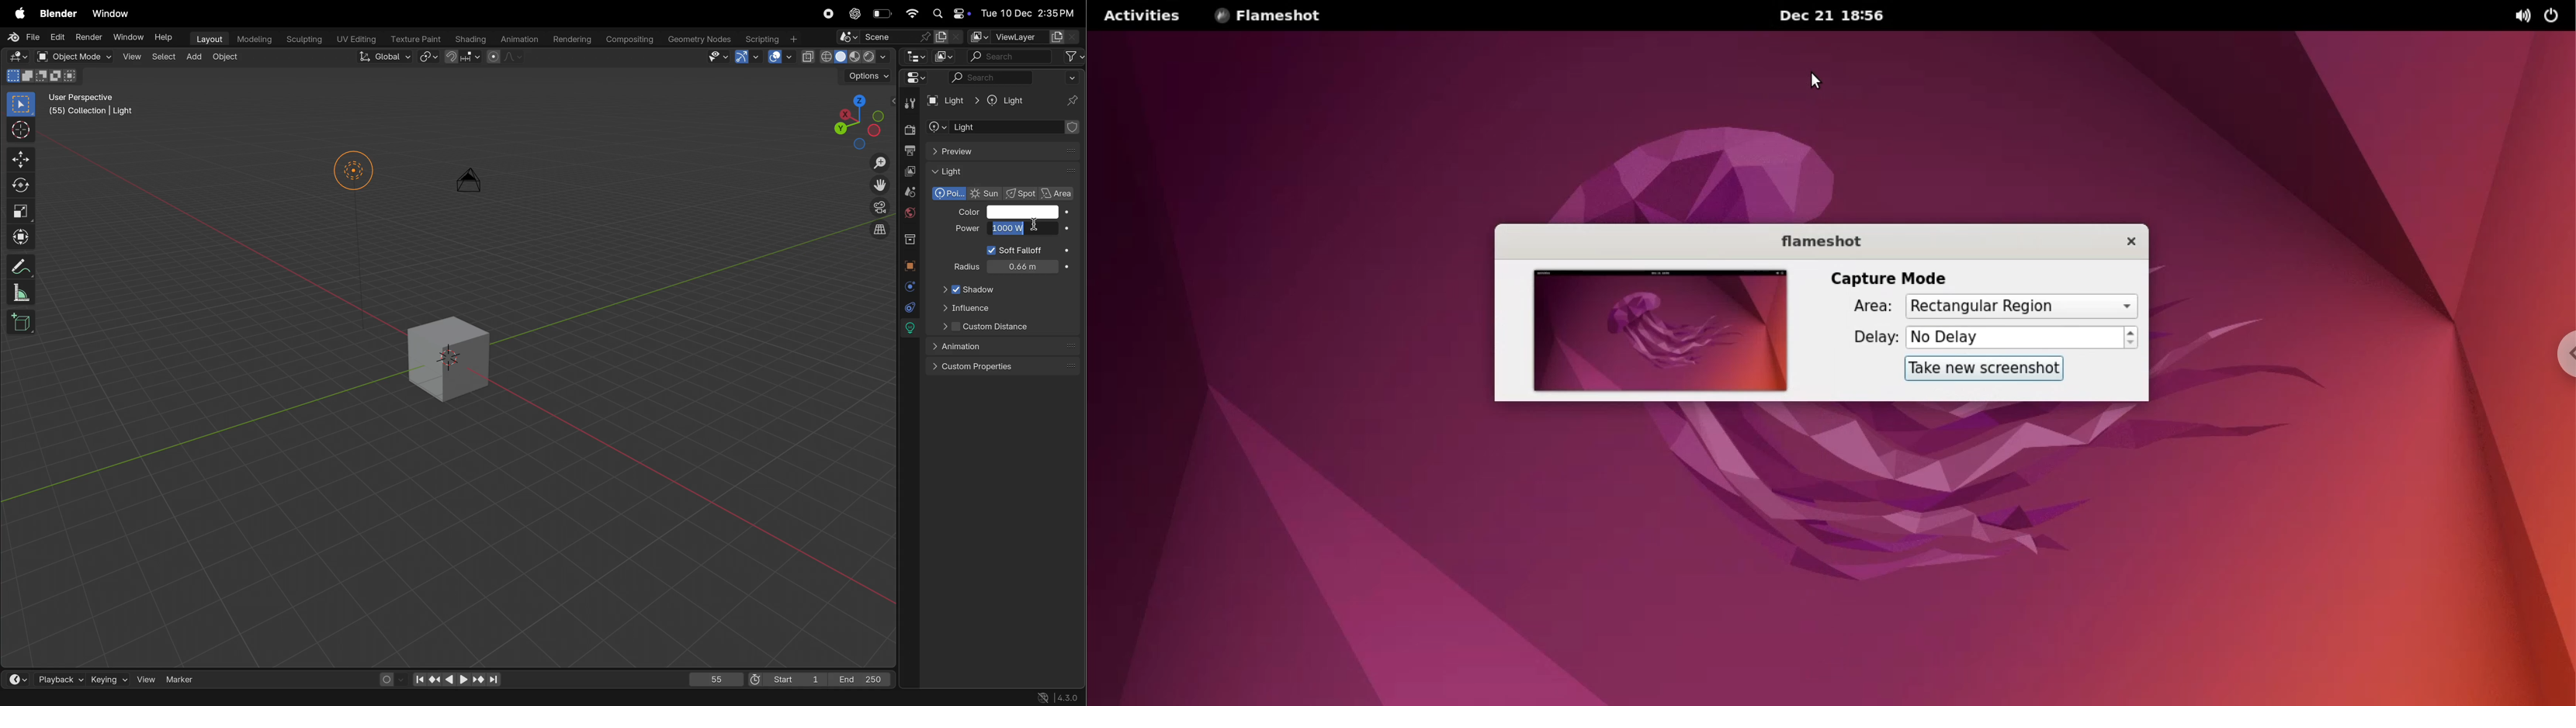 The width and height of the screenshot is (2576, 728). I want to click on transform, so click(22, 239).